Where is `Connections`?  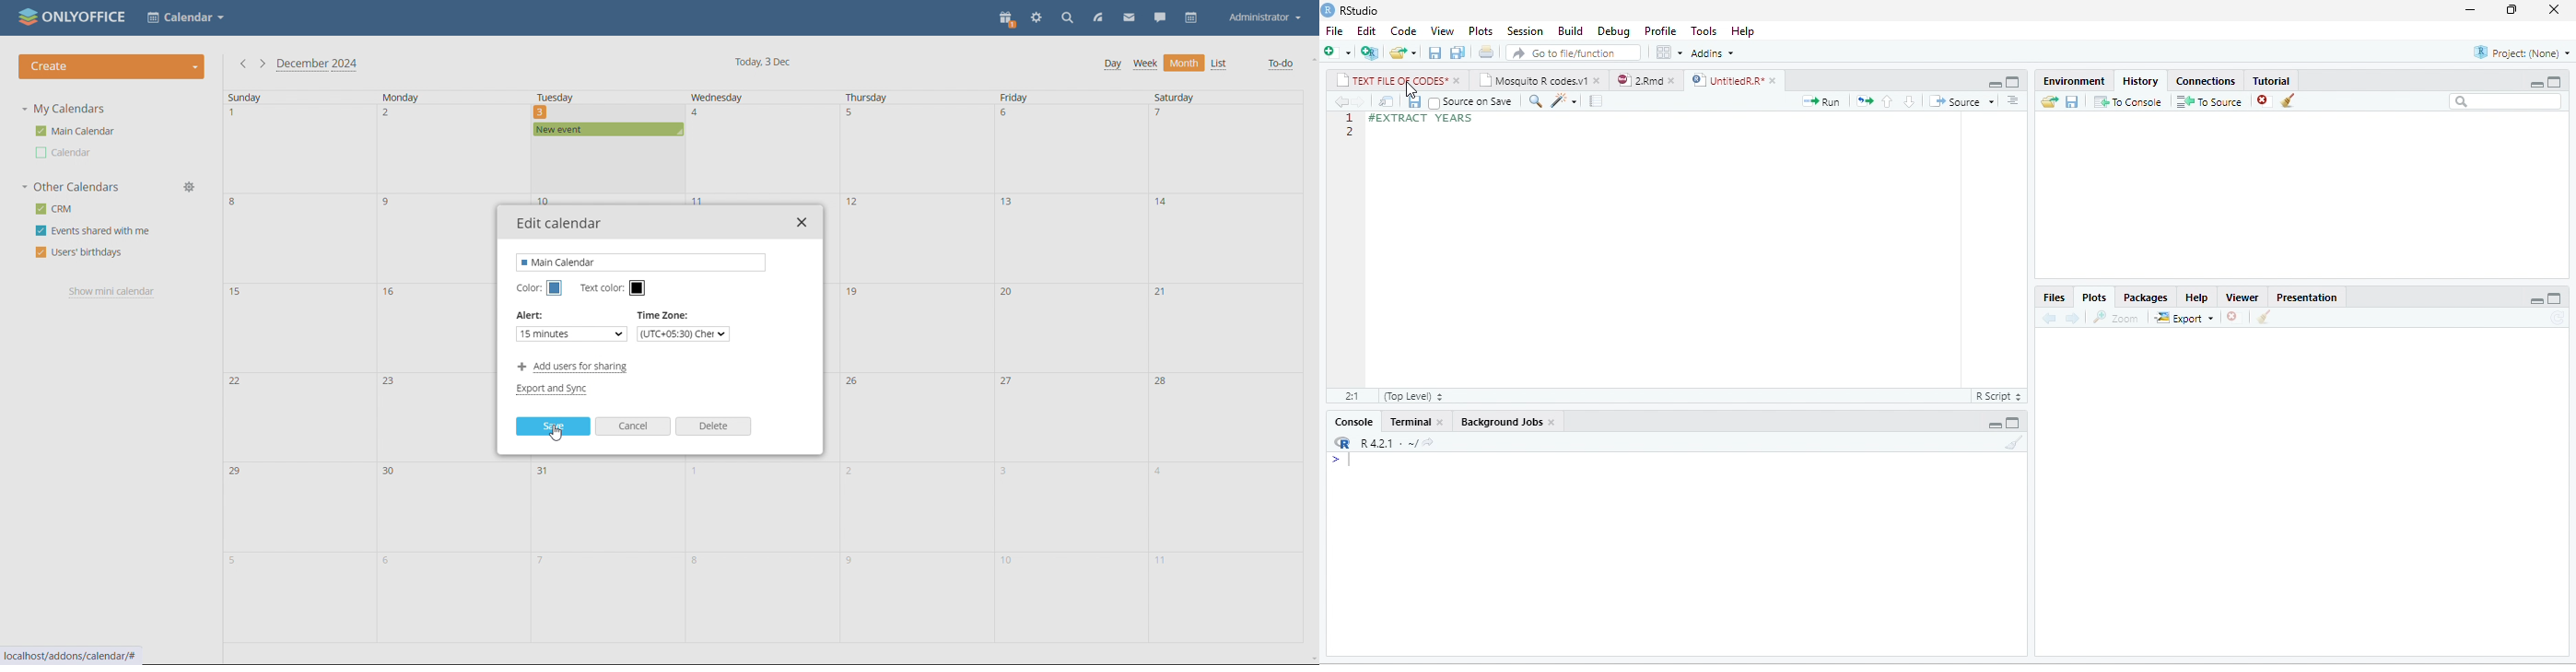 Connections is located at coordinates (2207, 82).